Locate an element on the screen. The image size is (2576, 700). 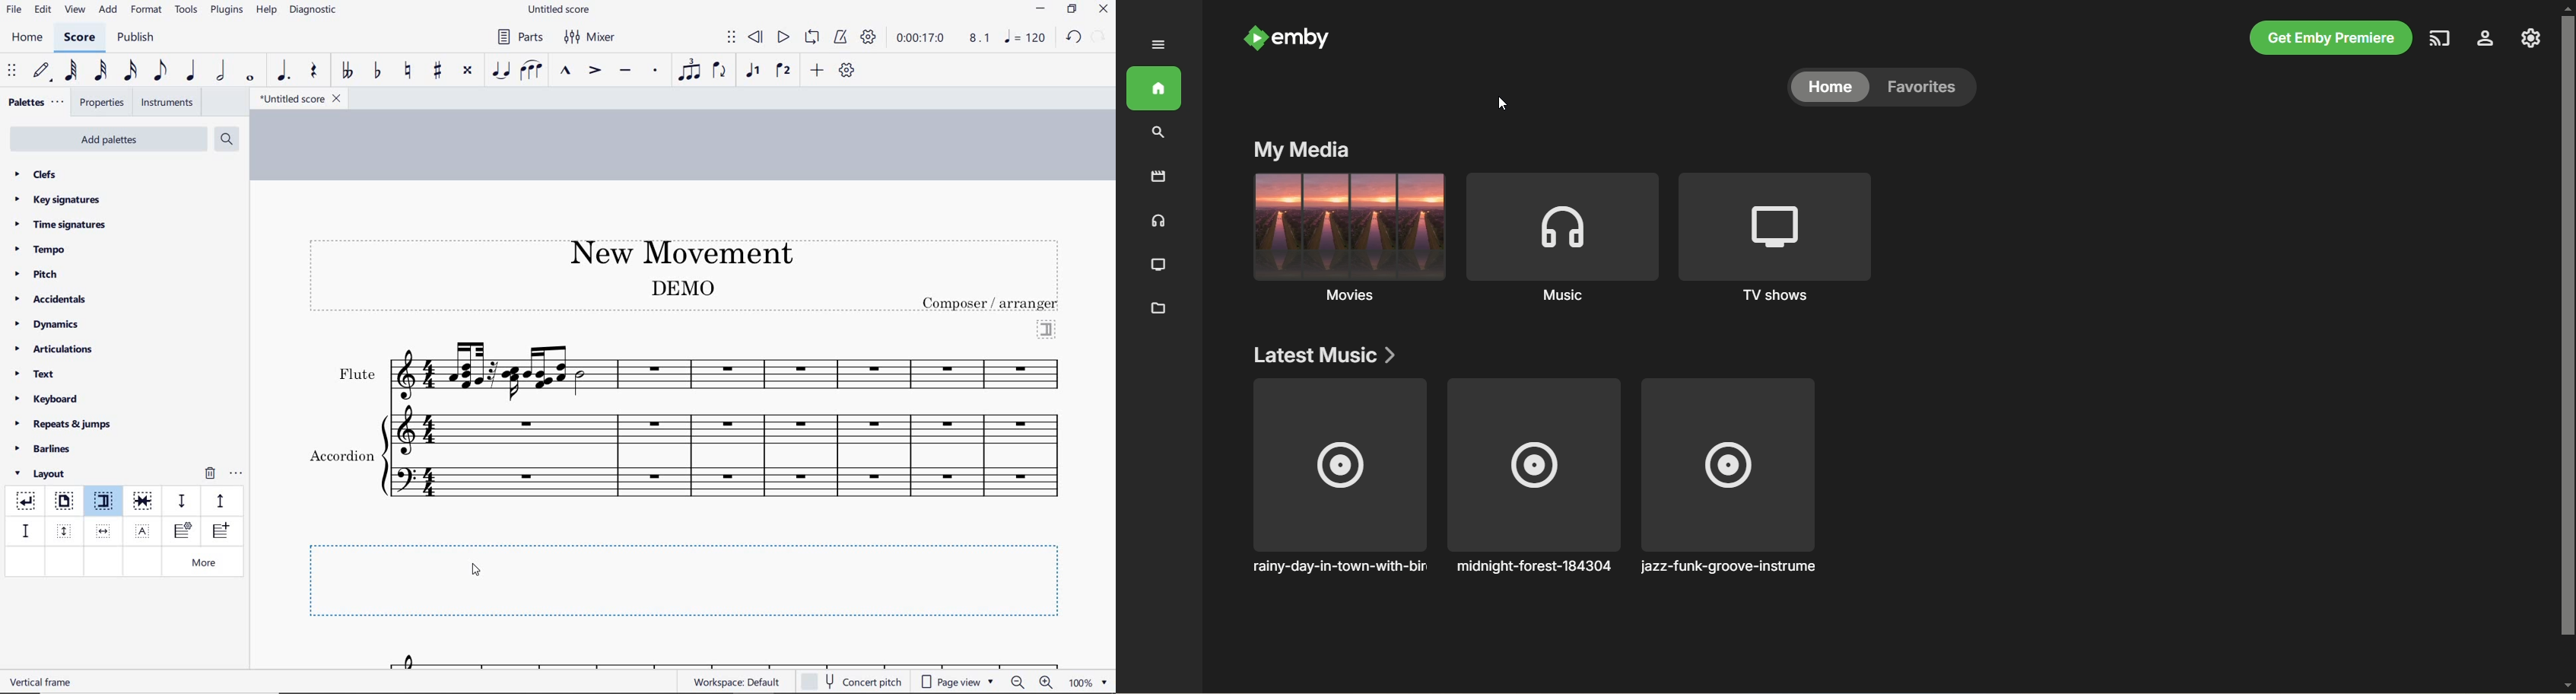
32nd note is located at coordinates (100, 71).